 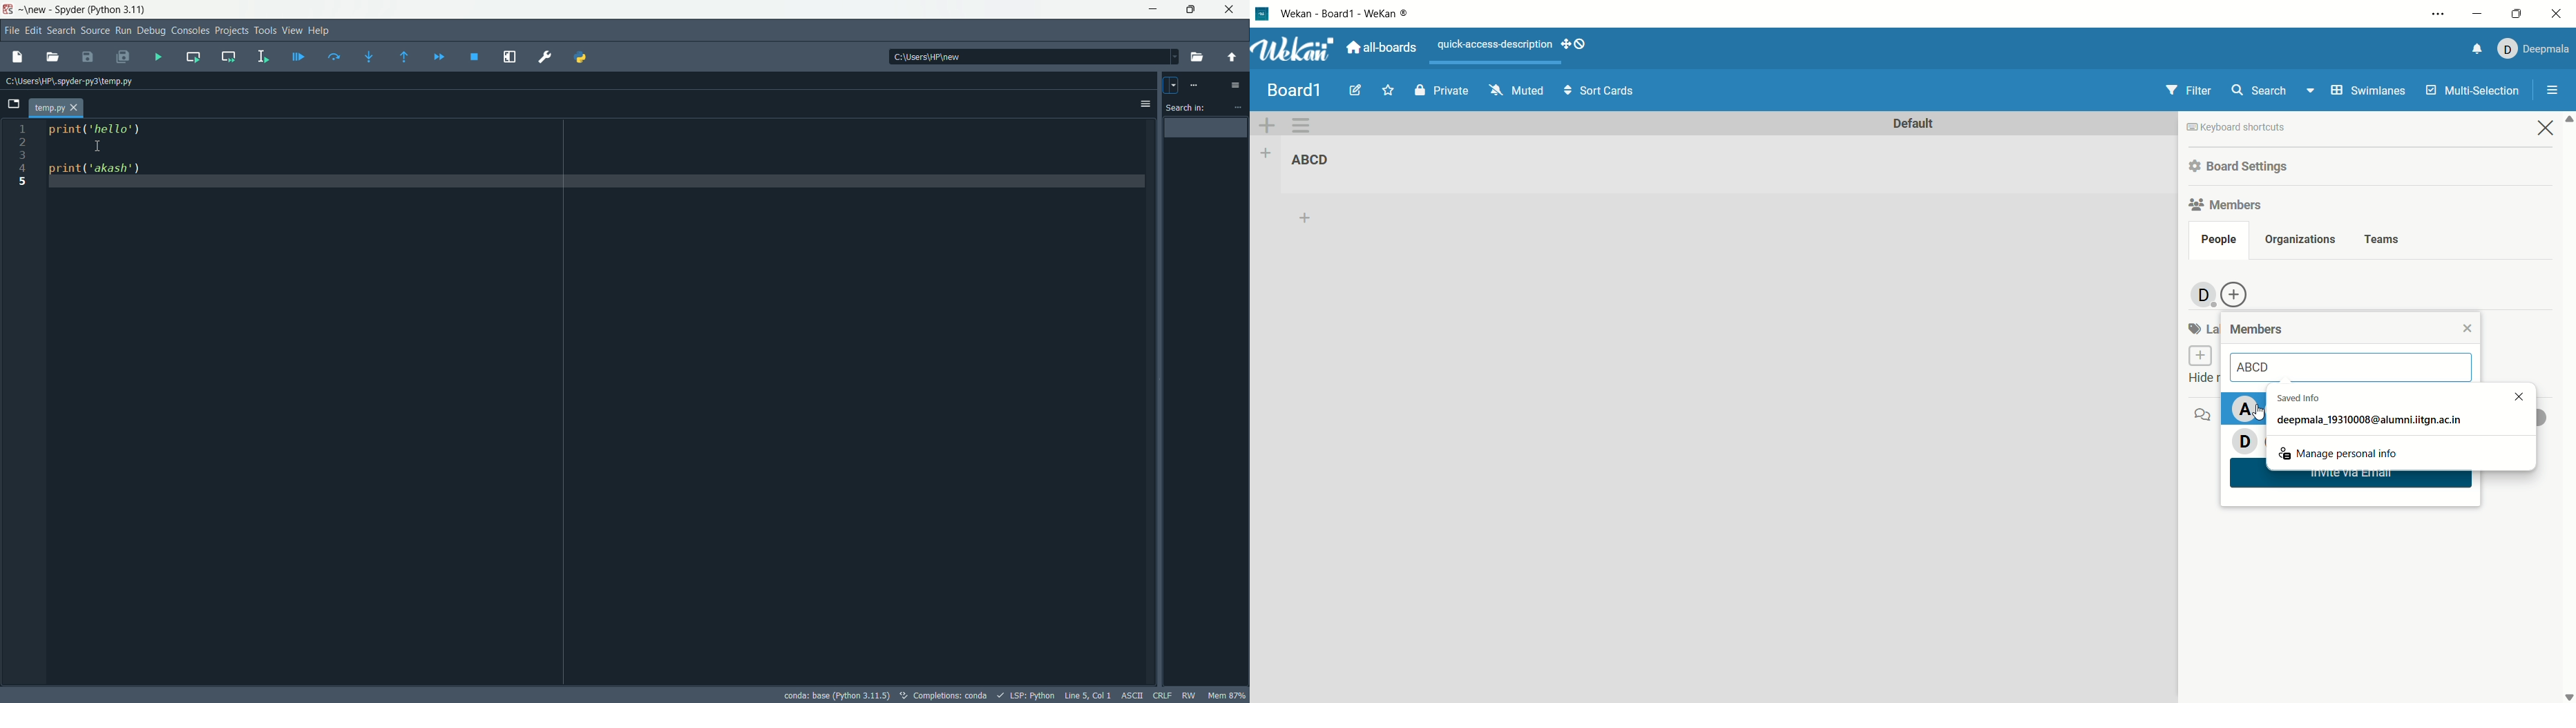 I want to click on options, so click(x=1141, y=103).